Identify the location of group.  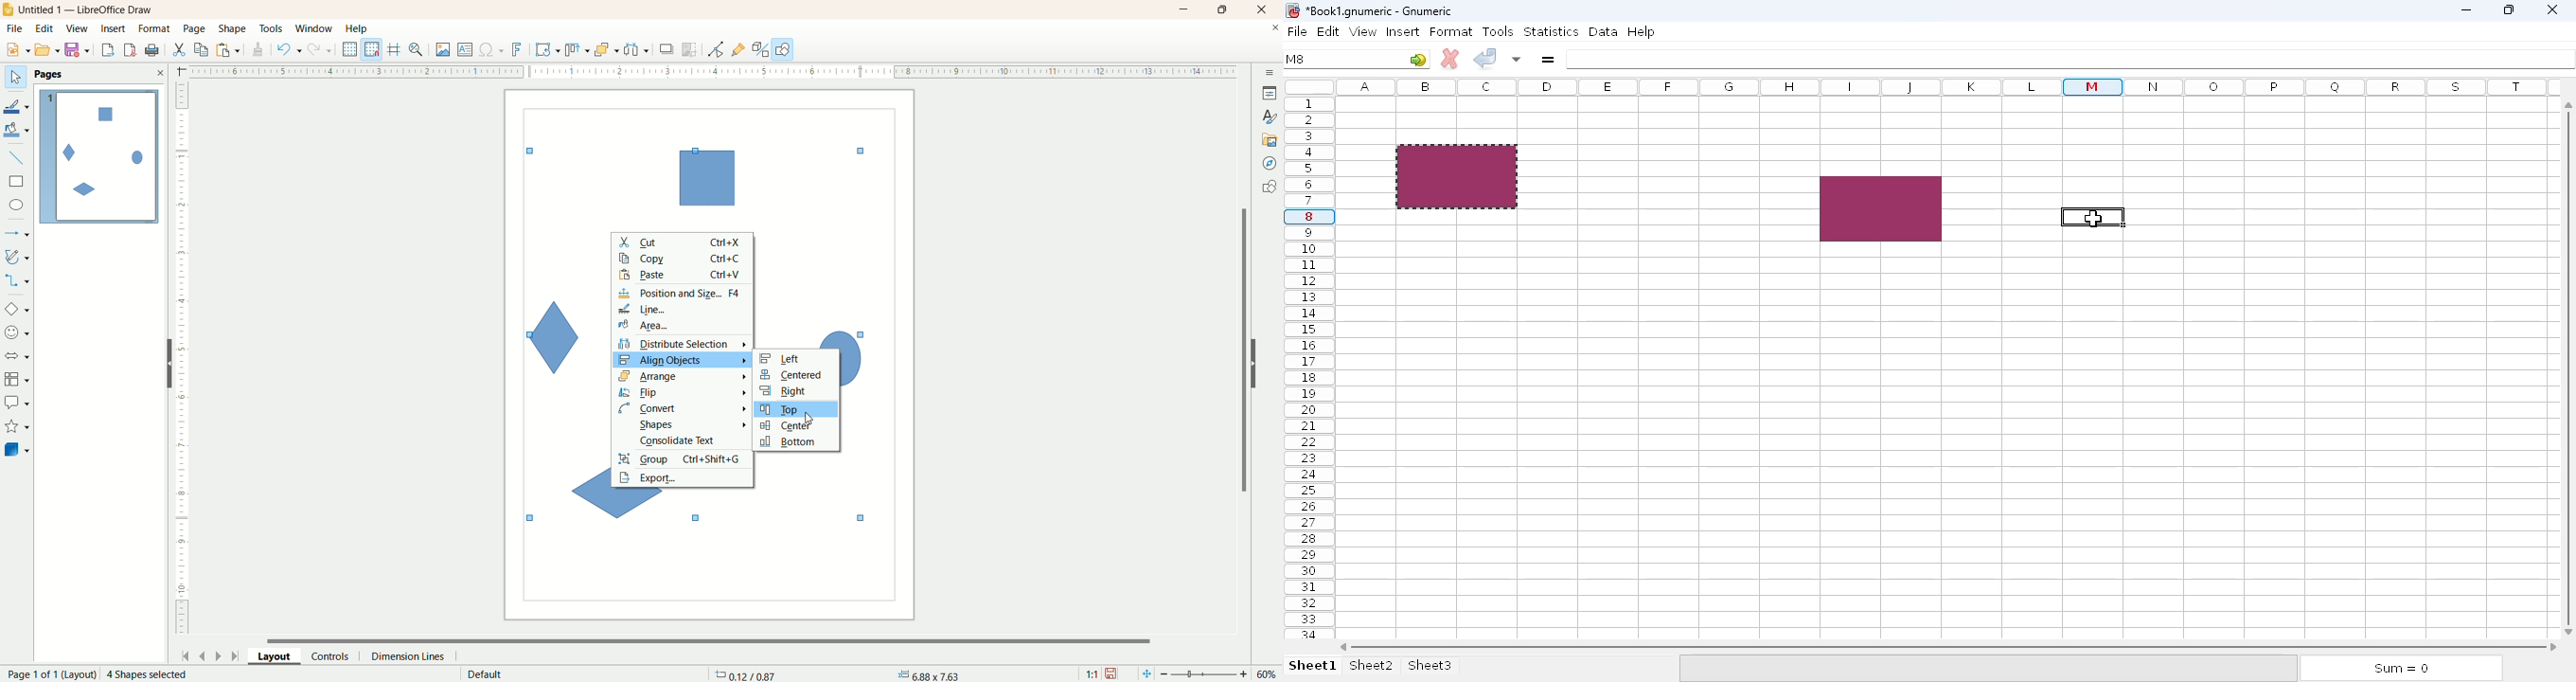
(682, 458).